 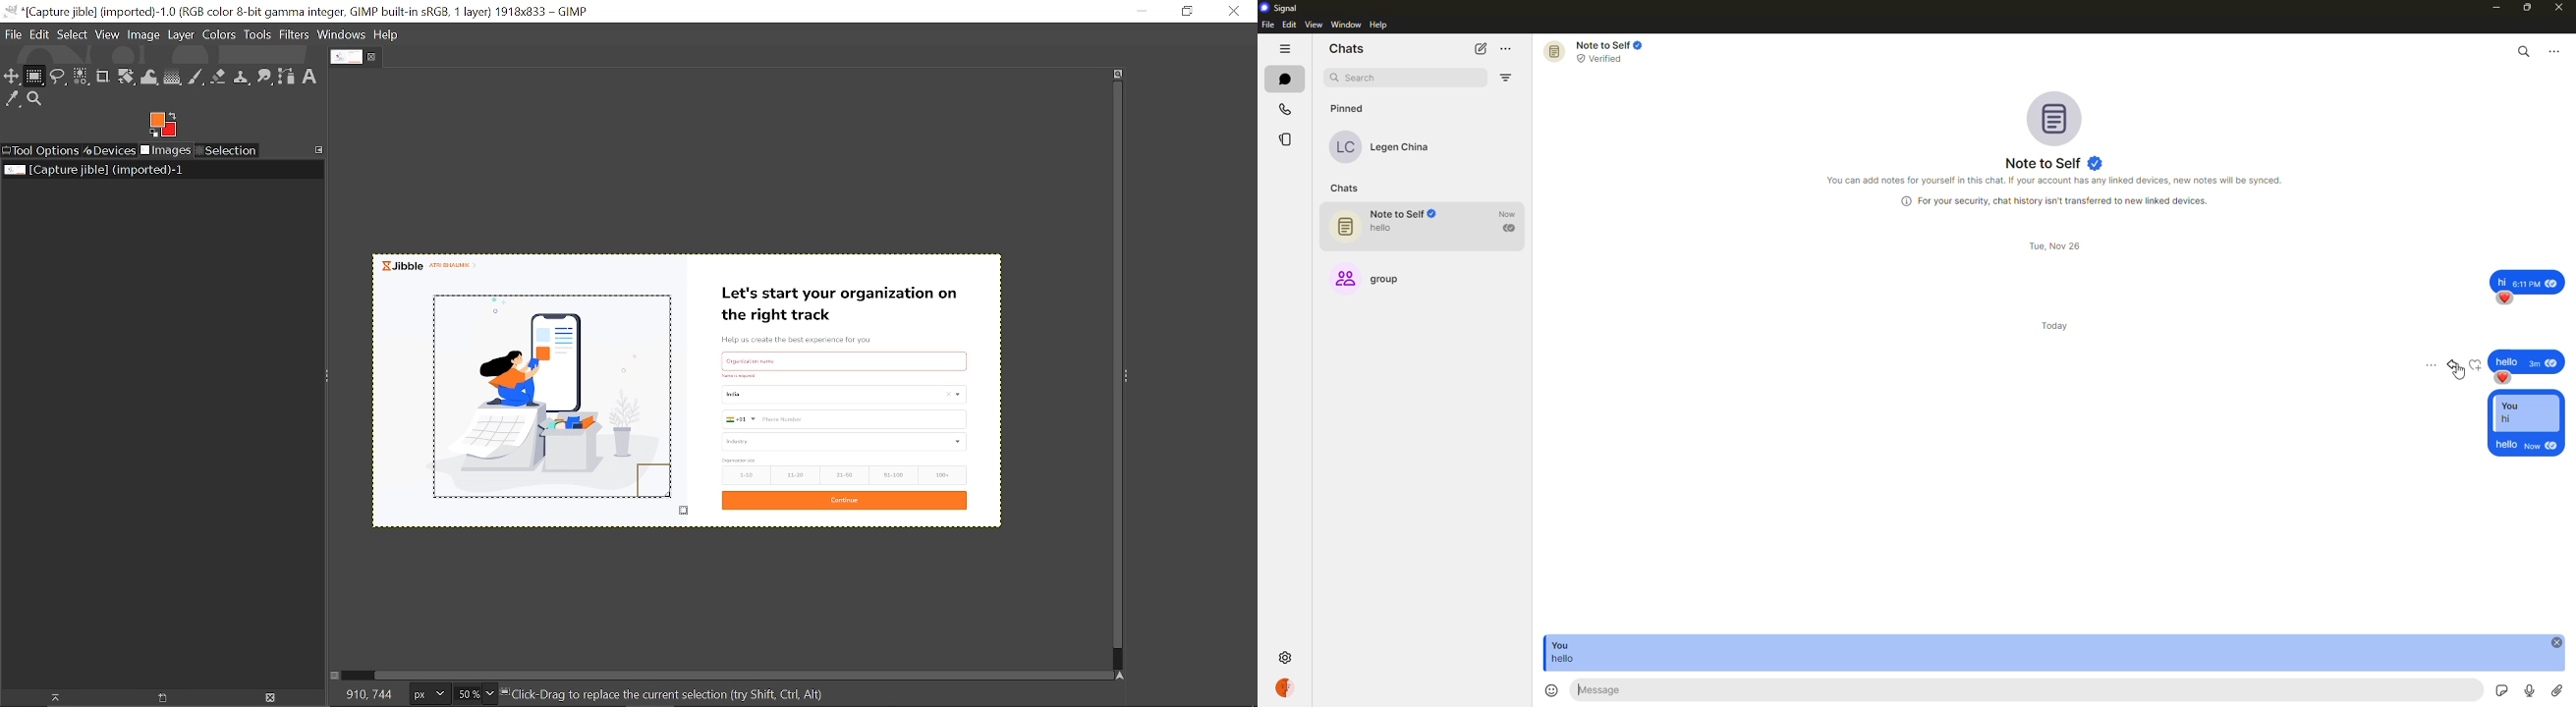 I want to click on text, so click(x=845, y=358).